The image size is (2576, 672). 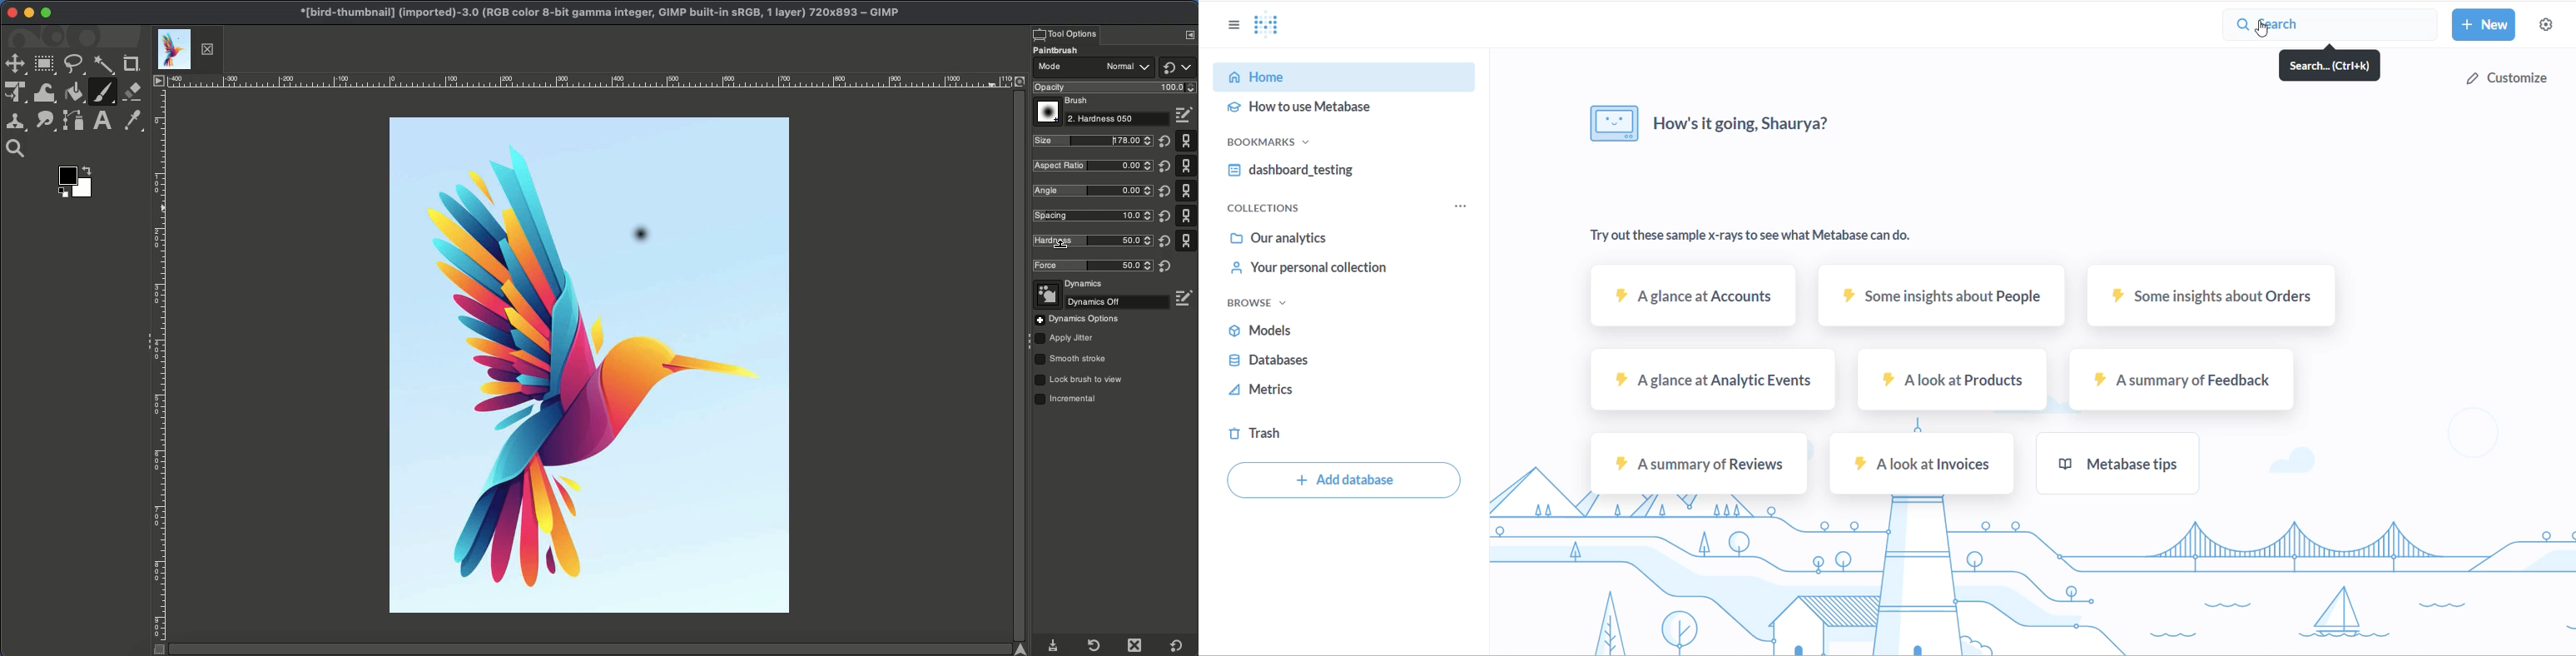 What do you see at coordinates (1163, 204) in the screenshot?
I see `Reset` at bounding box center [1163, 204].